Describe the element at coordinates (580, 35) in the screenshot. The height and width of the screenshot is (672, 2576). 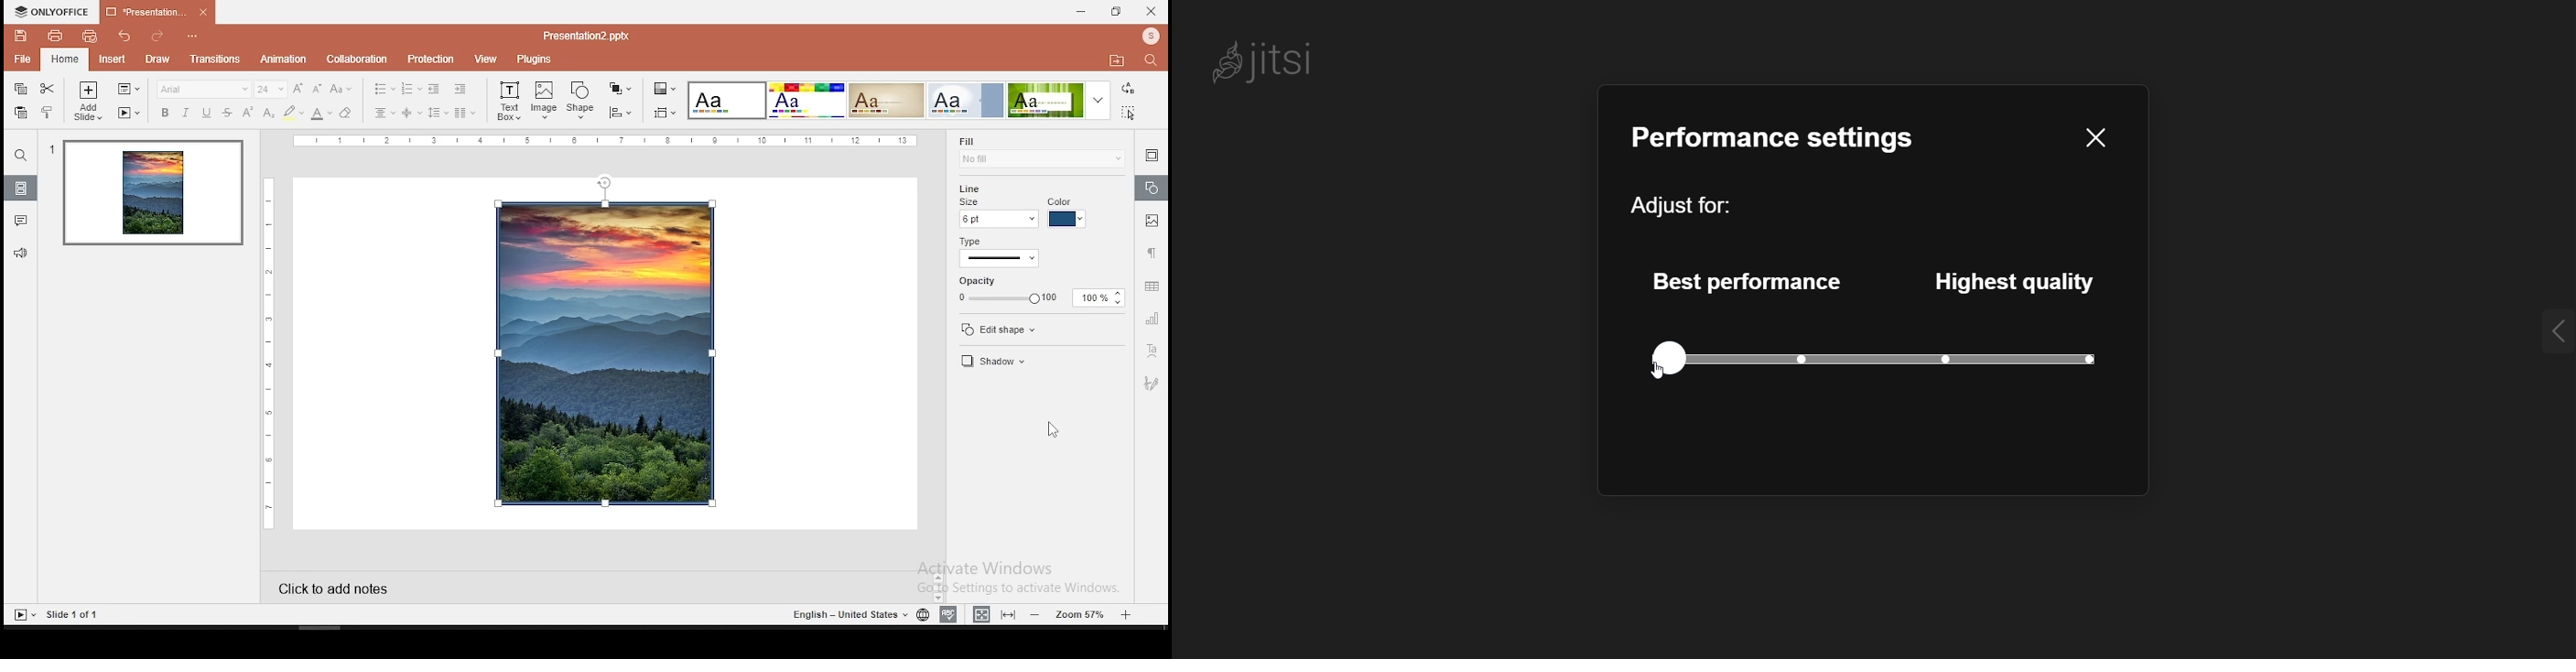
I see `presentation2.pptx` at that location.